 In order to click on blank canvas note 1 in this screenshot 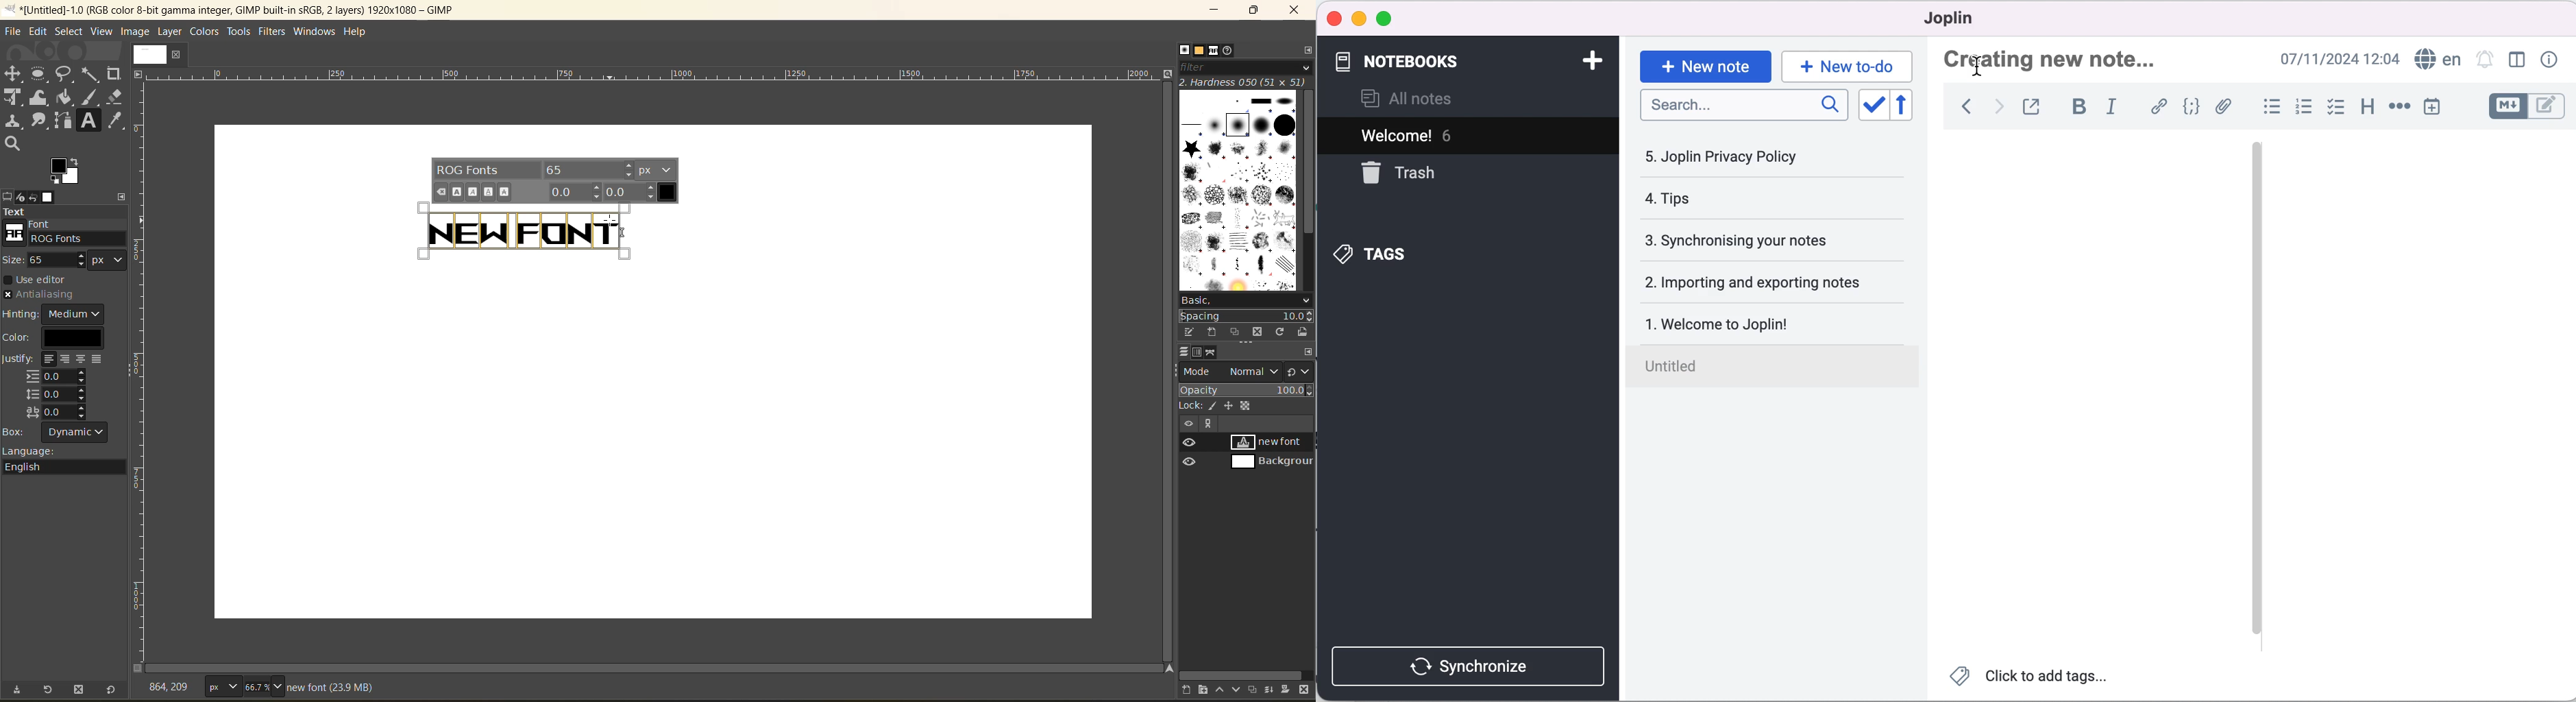, I will do `click(2087, 397)`.